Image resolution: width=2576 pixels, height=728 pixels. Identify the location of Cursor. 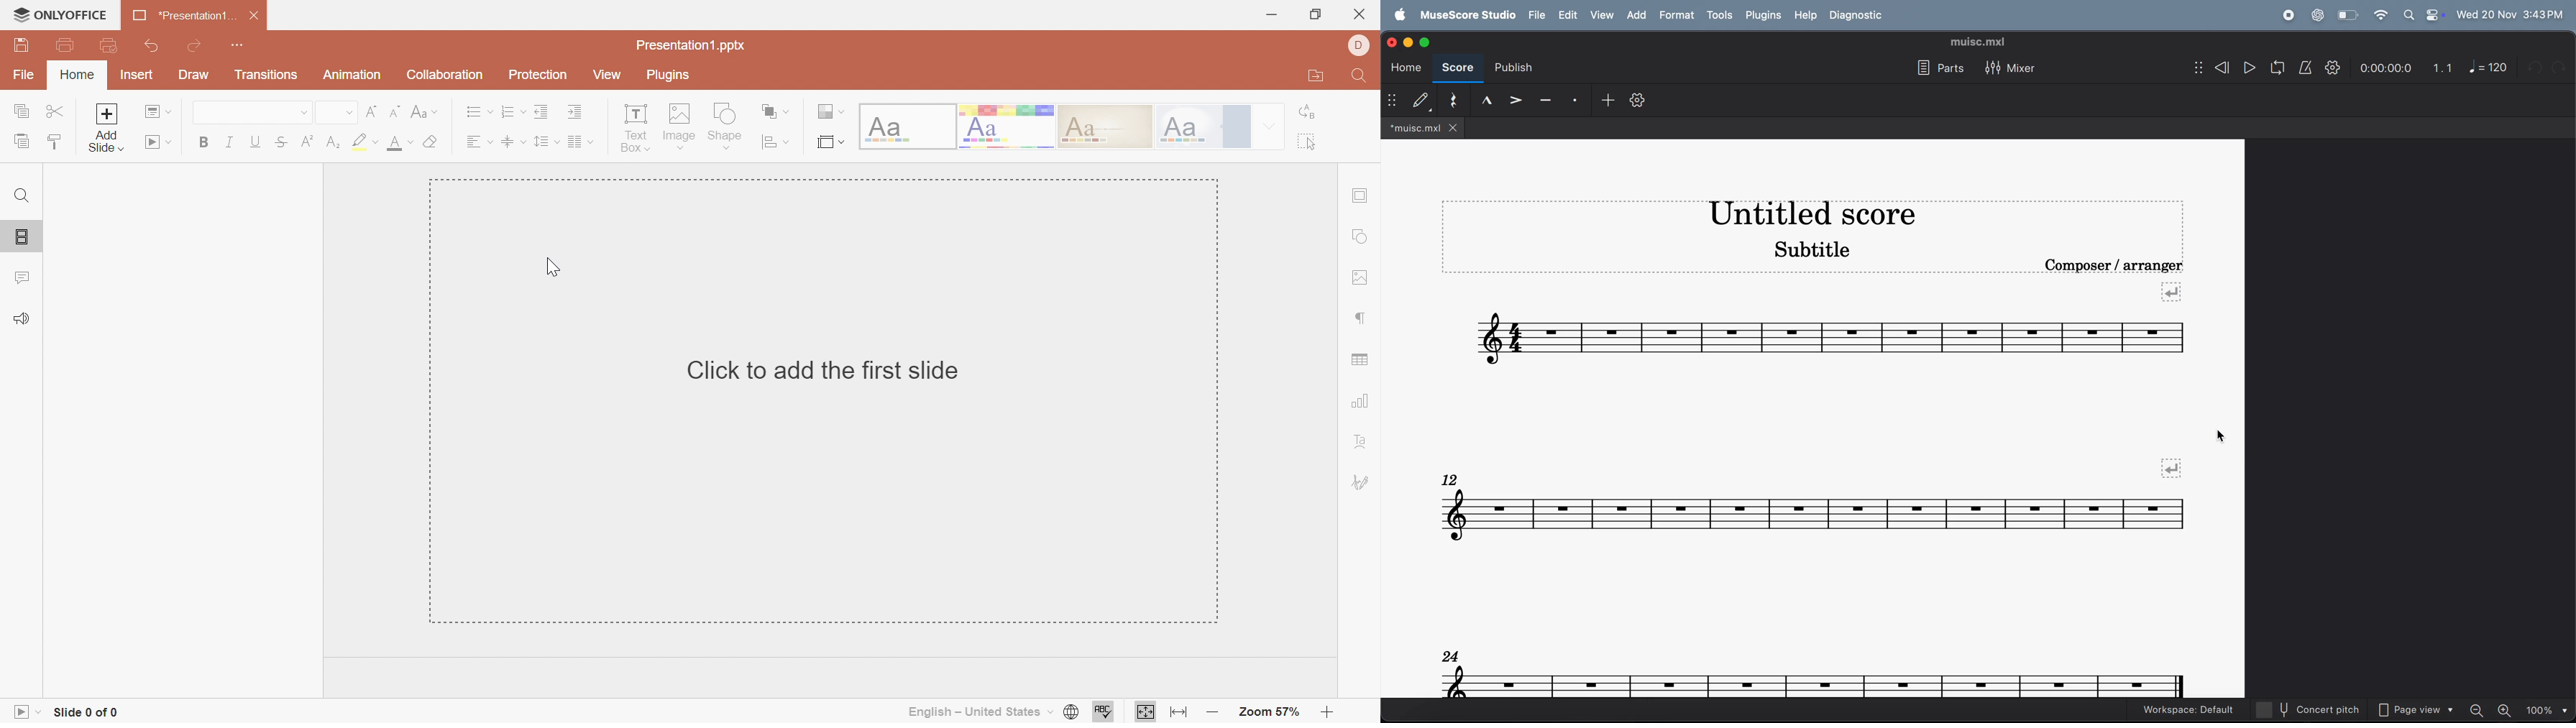
(552, 266).